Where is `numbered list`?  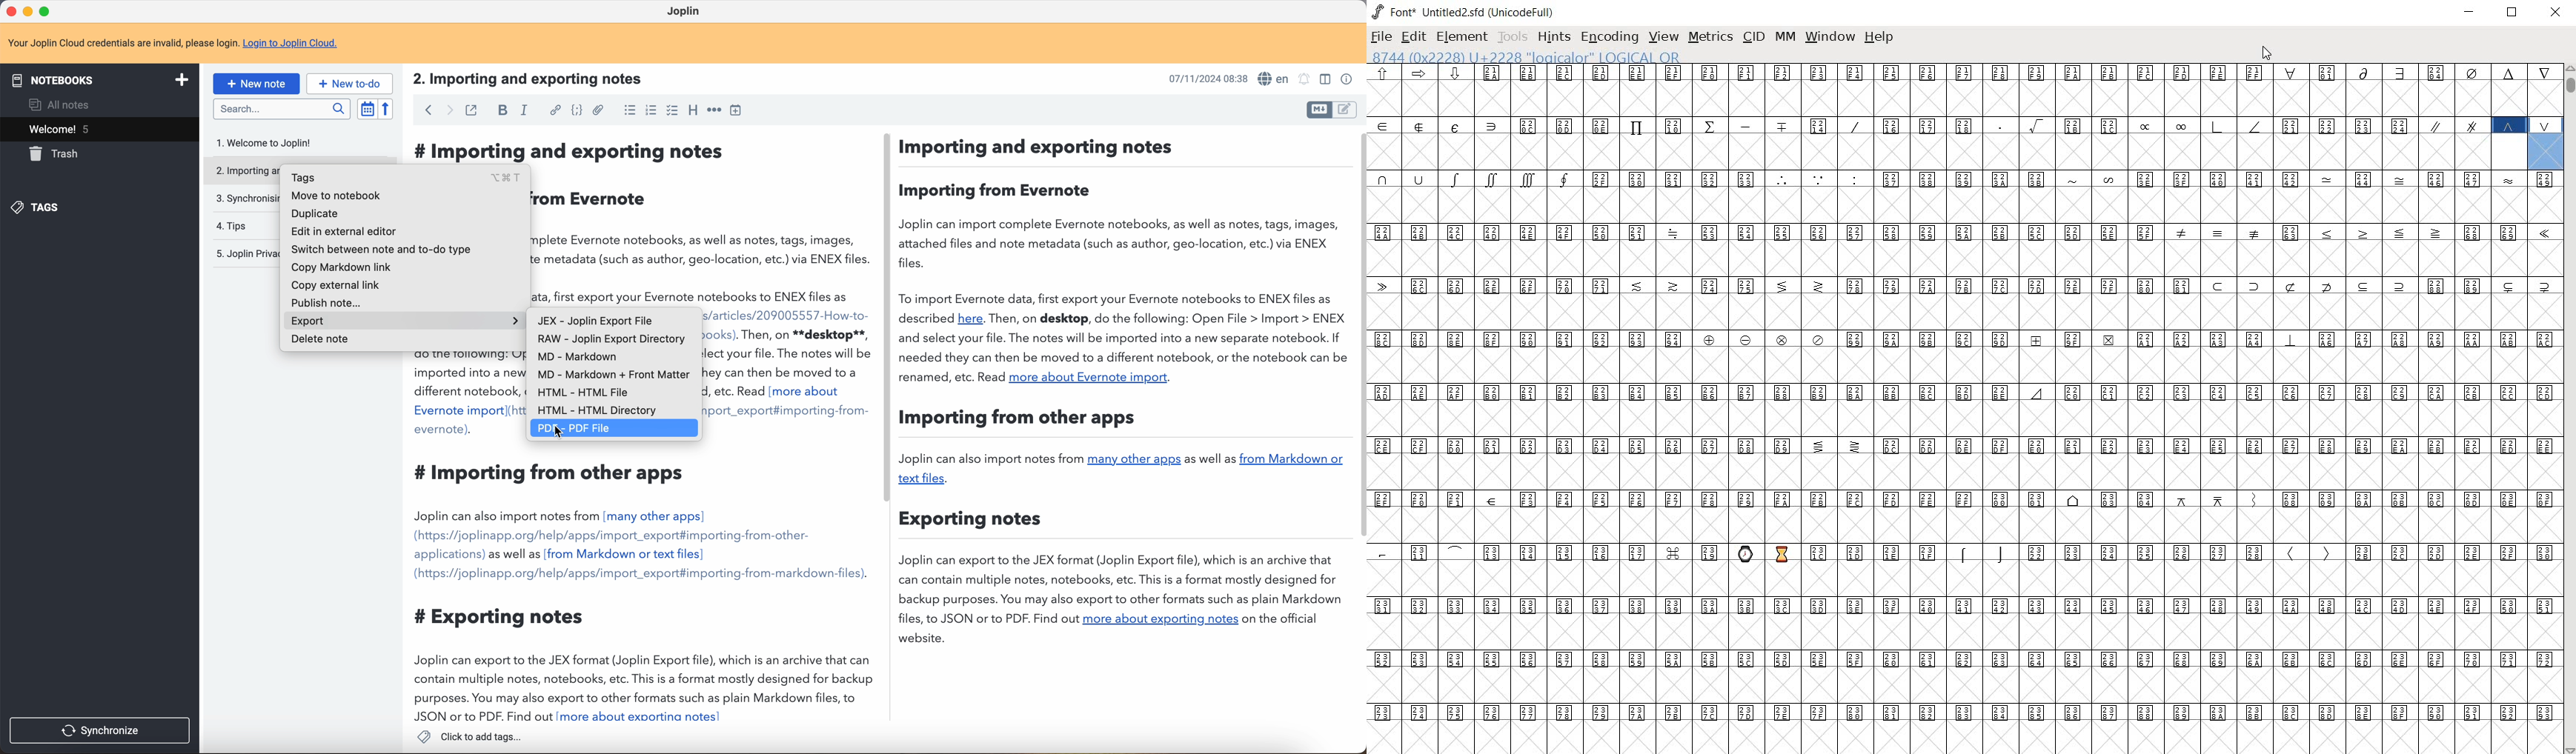 numbered list is located at coordinates (650, 112).